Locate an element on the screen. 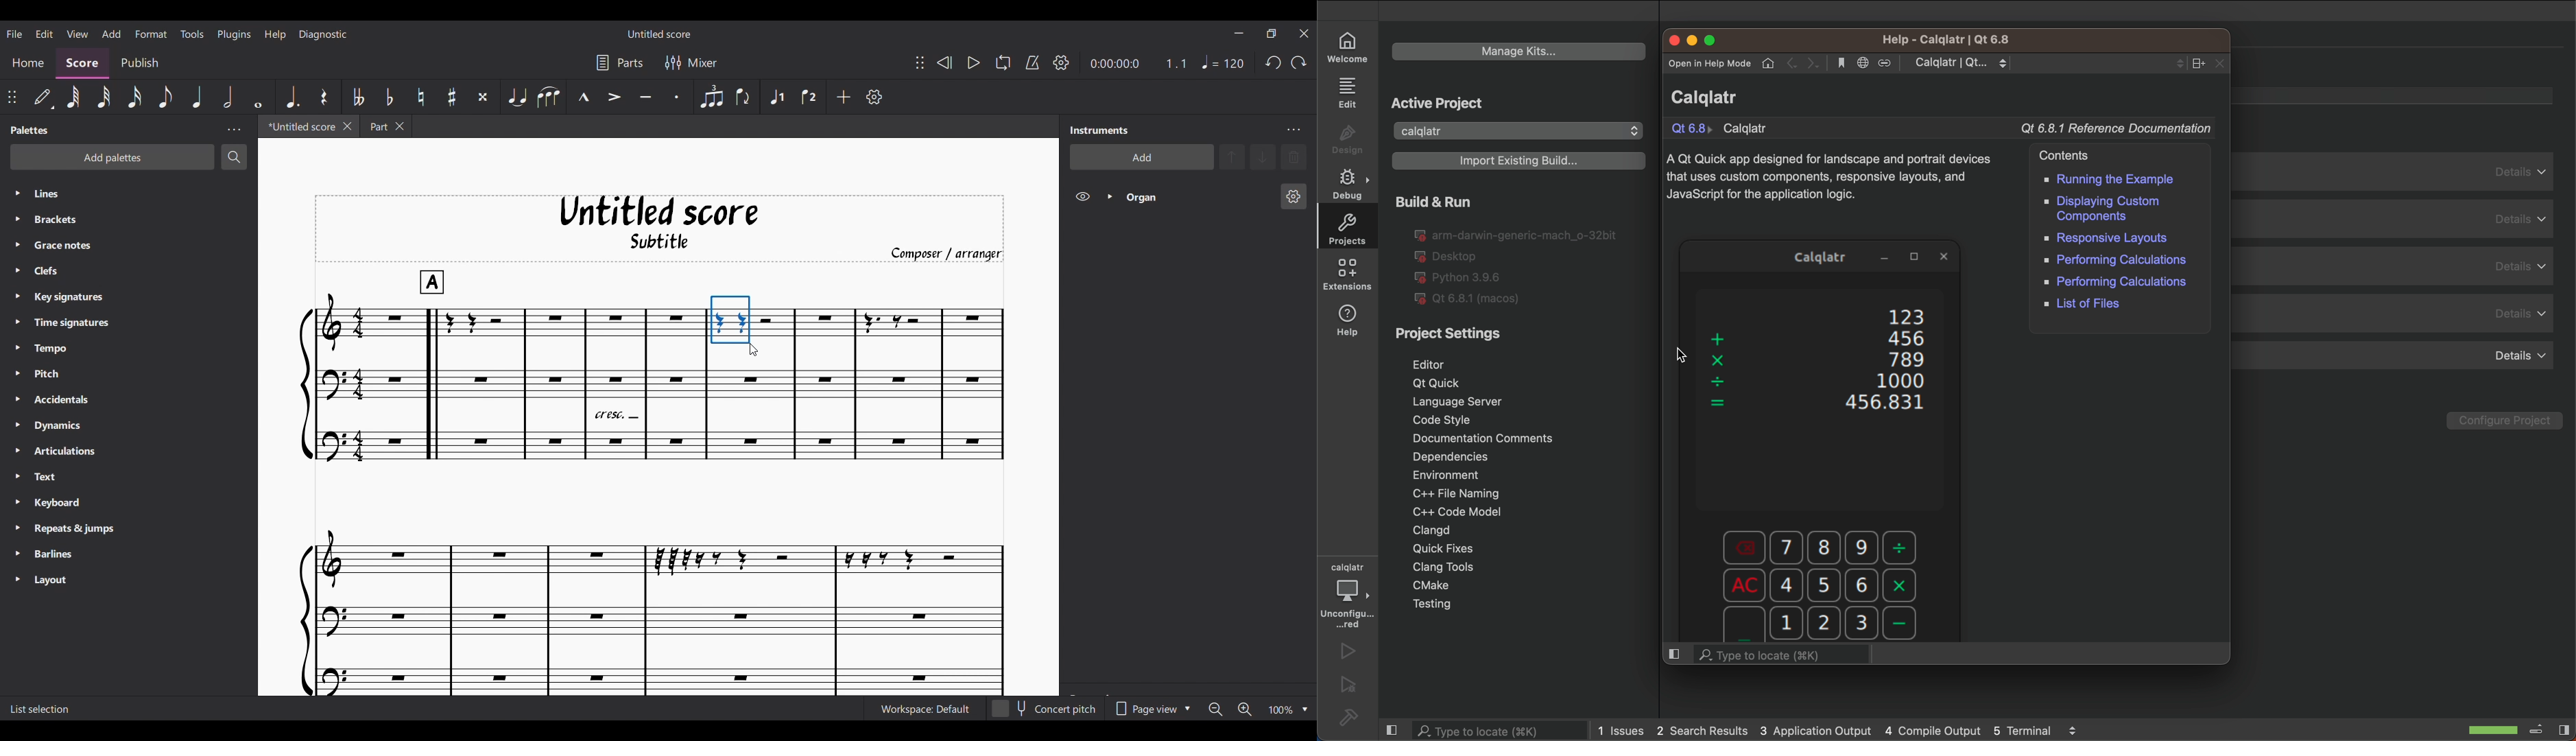 This screenshot has height=756, width=2576. Accent is located at coordinates (615, 97).